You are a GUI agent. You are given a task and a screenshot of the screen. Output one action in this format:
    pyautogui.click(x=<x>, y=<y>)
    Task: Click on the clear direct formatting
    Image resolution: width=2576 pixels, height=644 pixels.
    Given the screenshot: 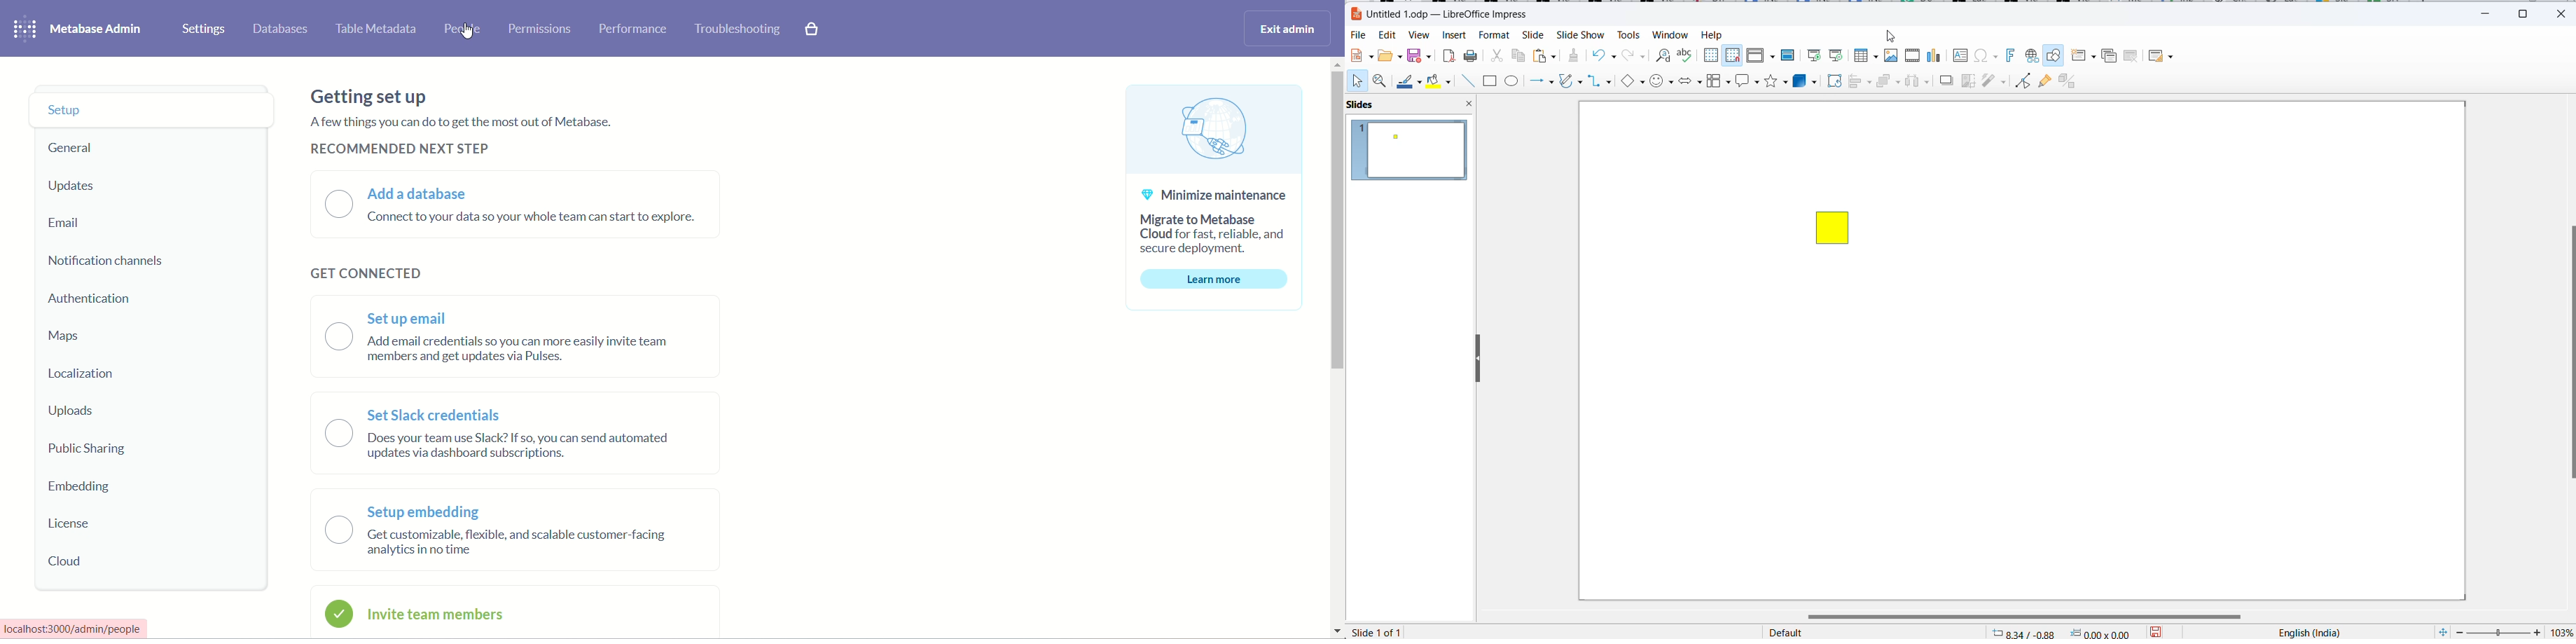 What is the action you would take?
    pyautogui.click(x=1572, y=55)
    